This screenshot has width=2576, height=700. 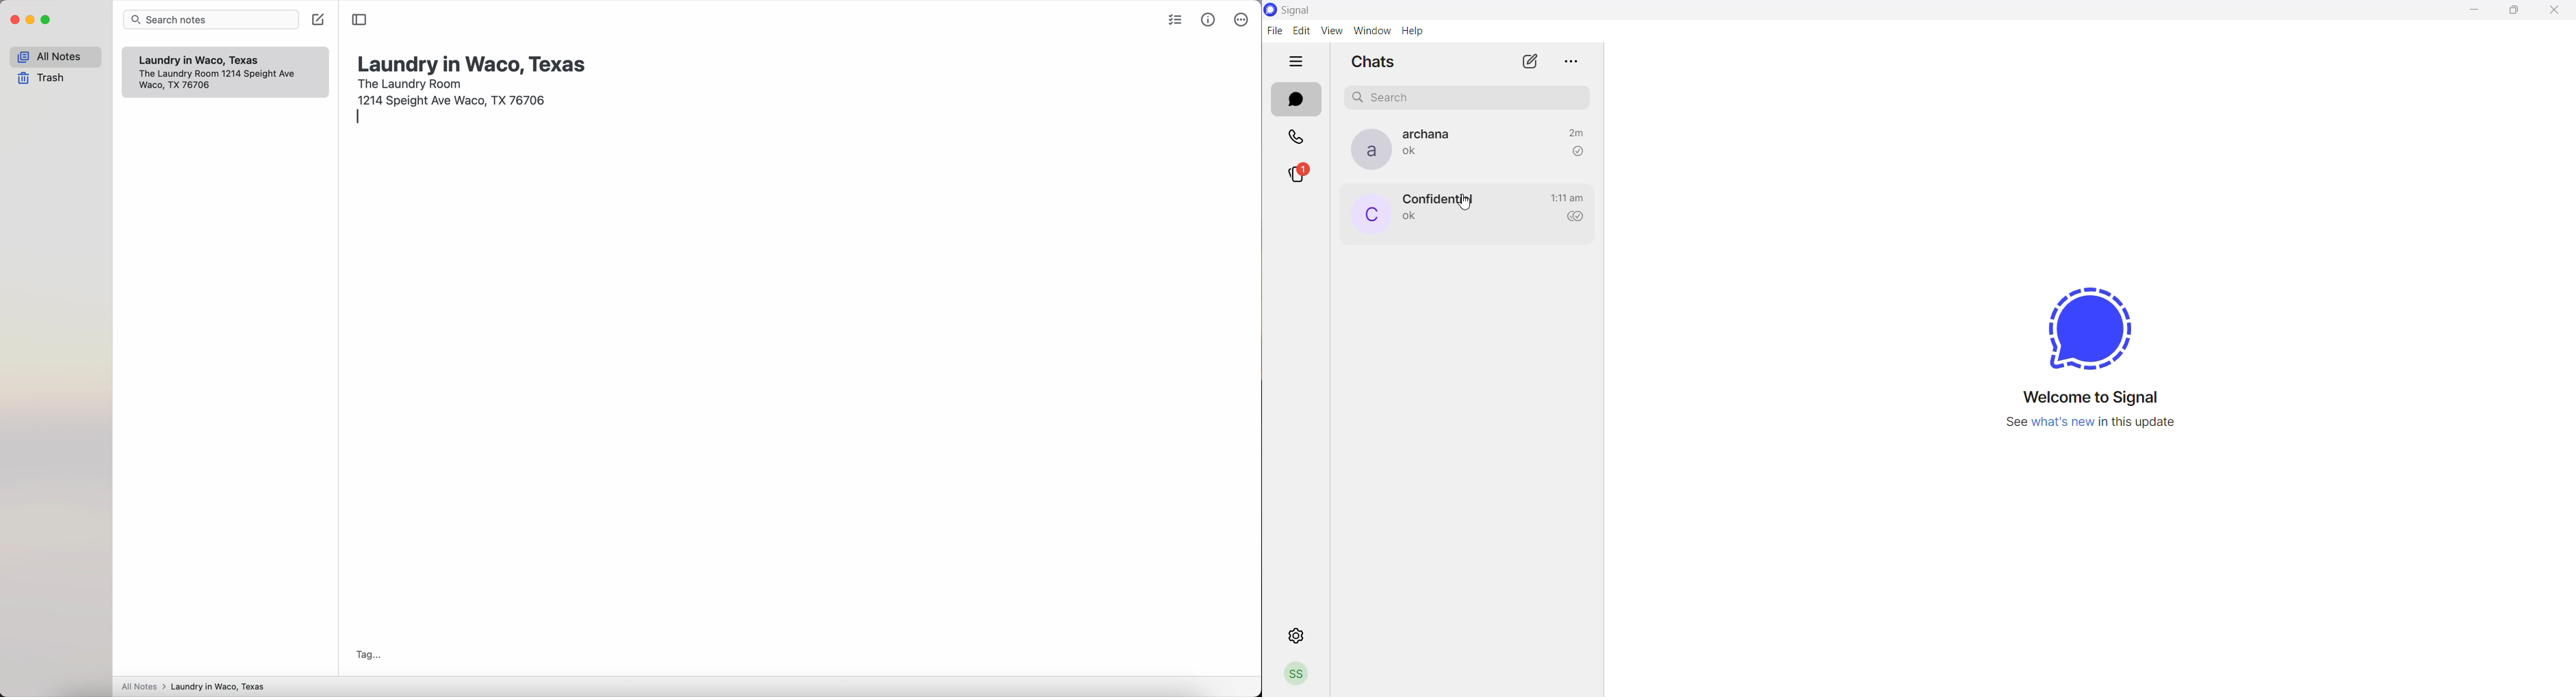 I want to click on profile picture, so click(x=1369, y=216).